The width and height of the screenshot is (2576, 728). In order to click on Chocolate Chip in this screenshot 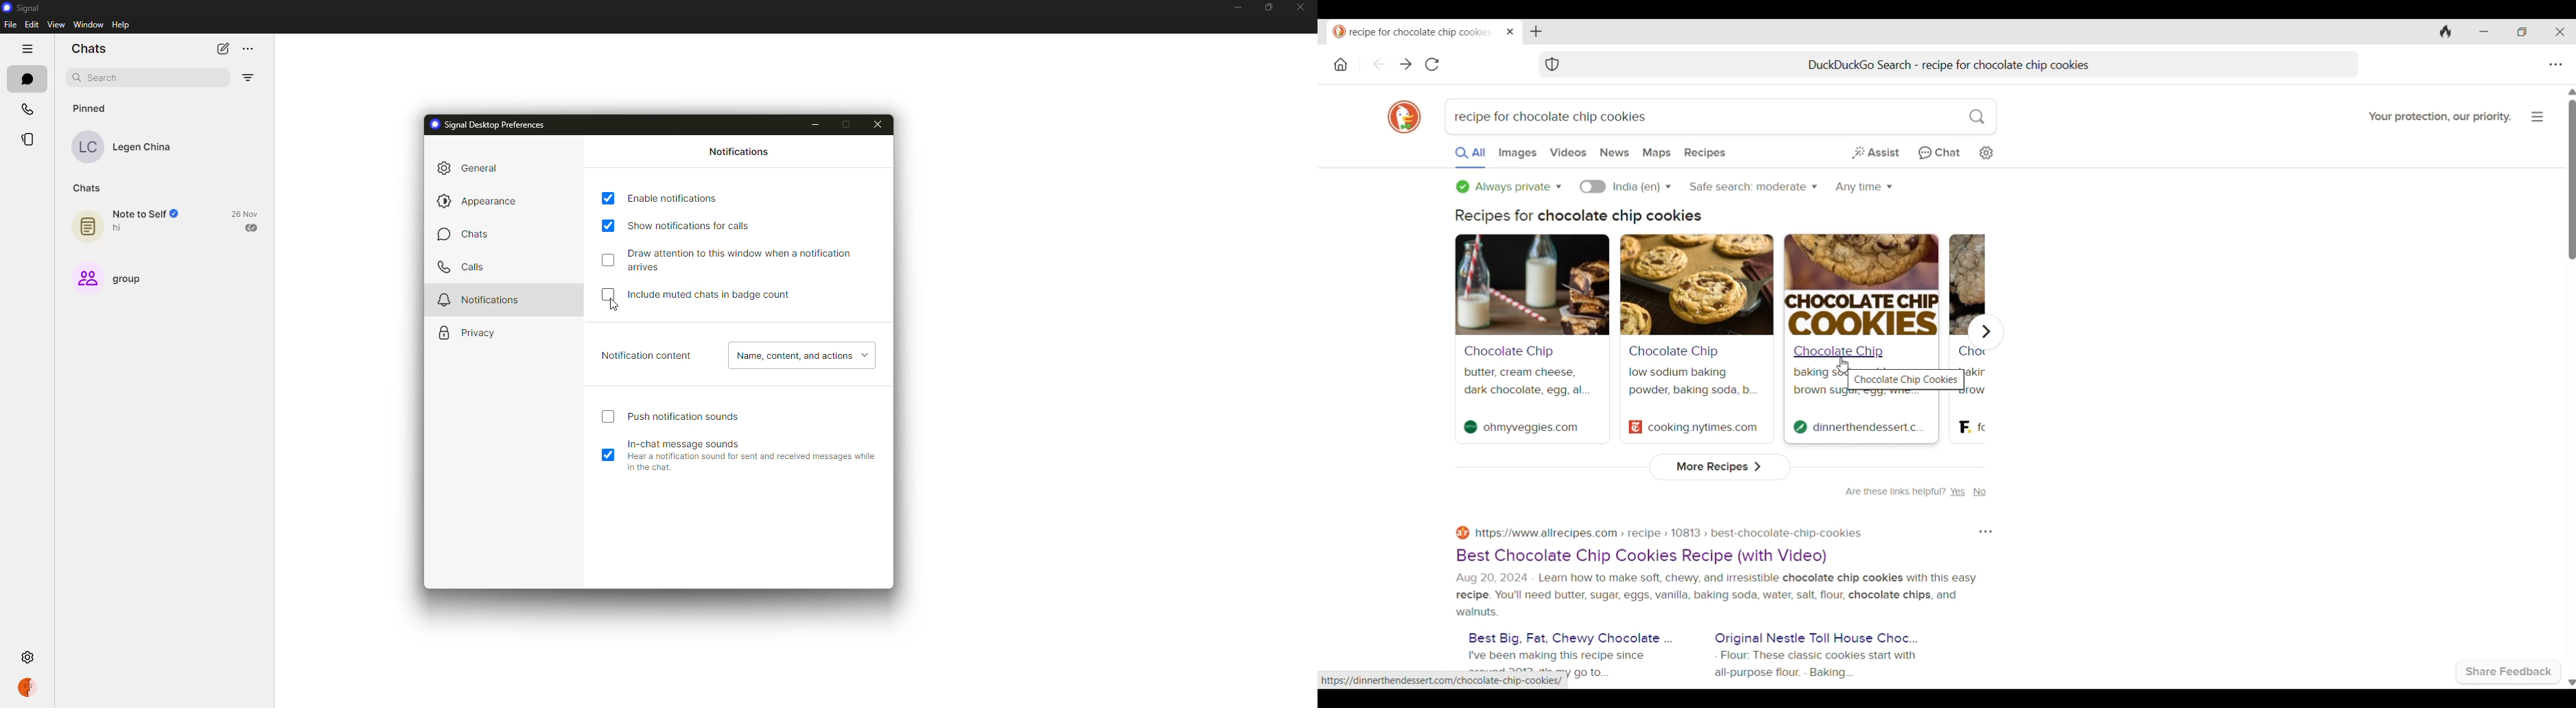, I will do `click(1510, 351)`.